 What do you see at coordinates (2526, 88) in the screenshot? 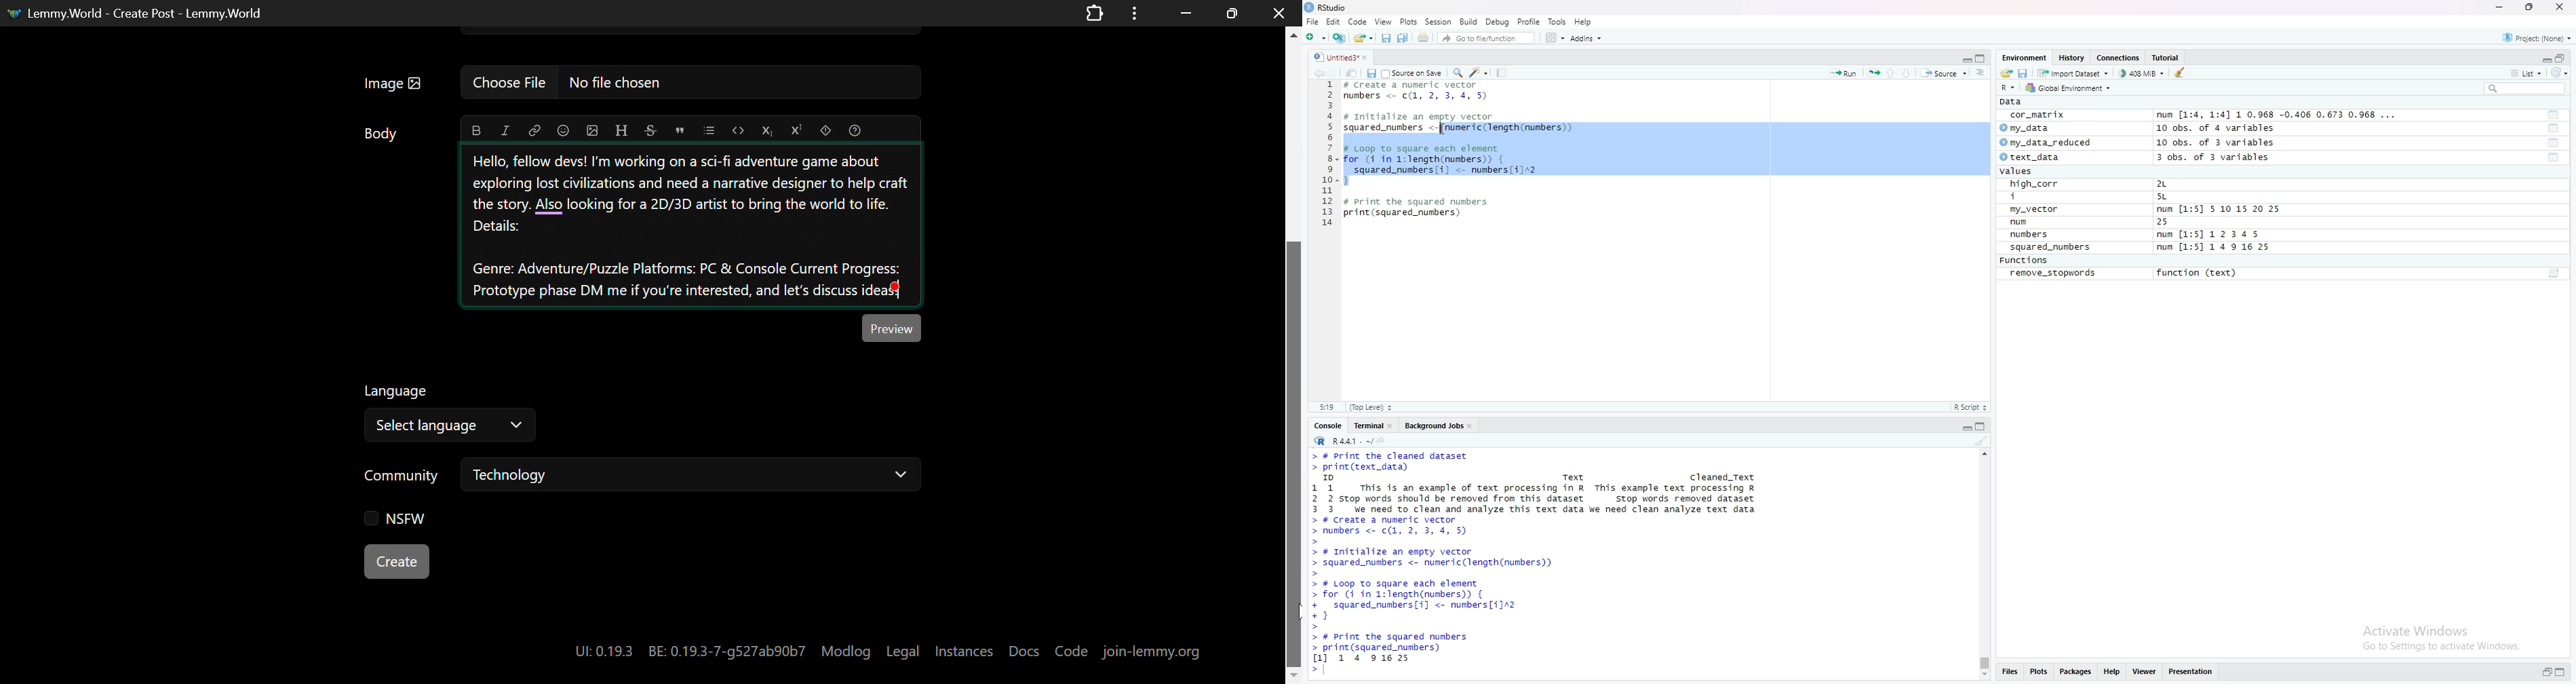
I see `Search` at bounding box center [2526, 88].